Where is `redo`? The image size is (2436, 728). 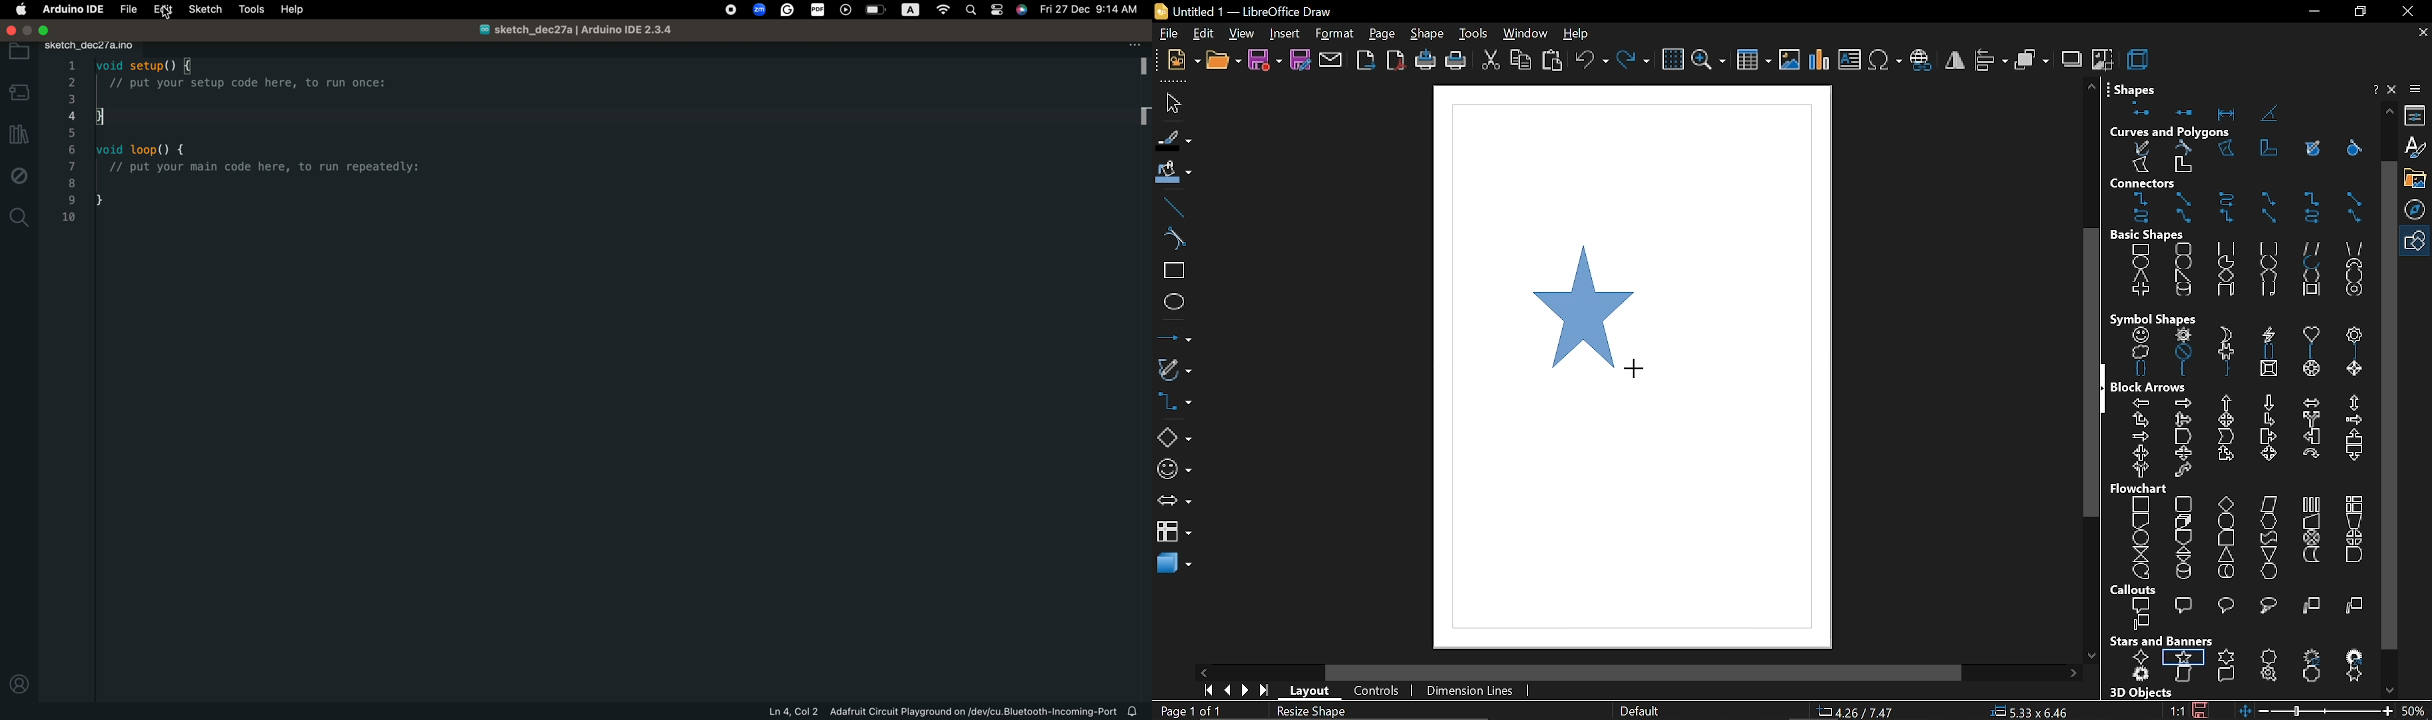
redo is located at coordinates (1633, 60).